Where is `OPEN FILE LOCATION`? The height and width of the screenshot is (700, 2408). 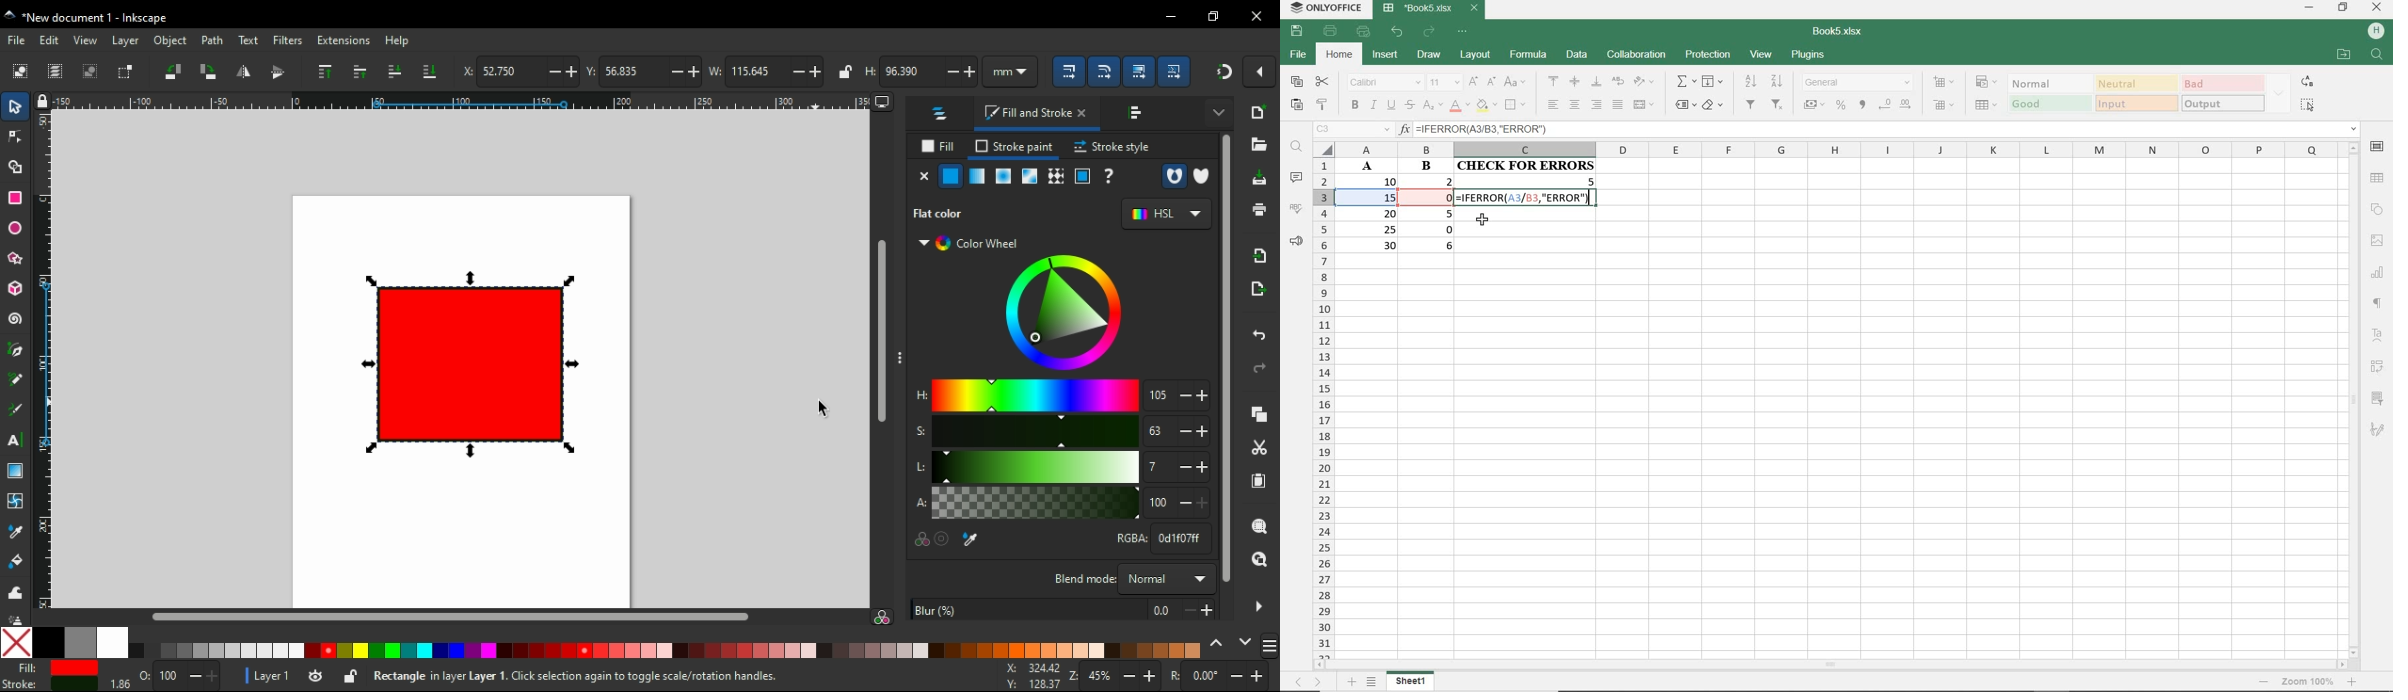
OPEN FILE LOCATION is located at coordinates (2343, 54).